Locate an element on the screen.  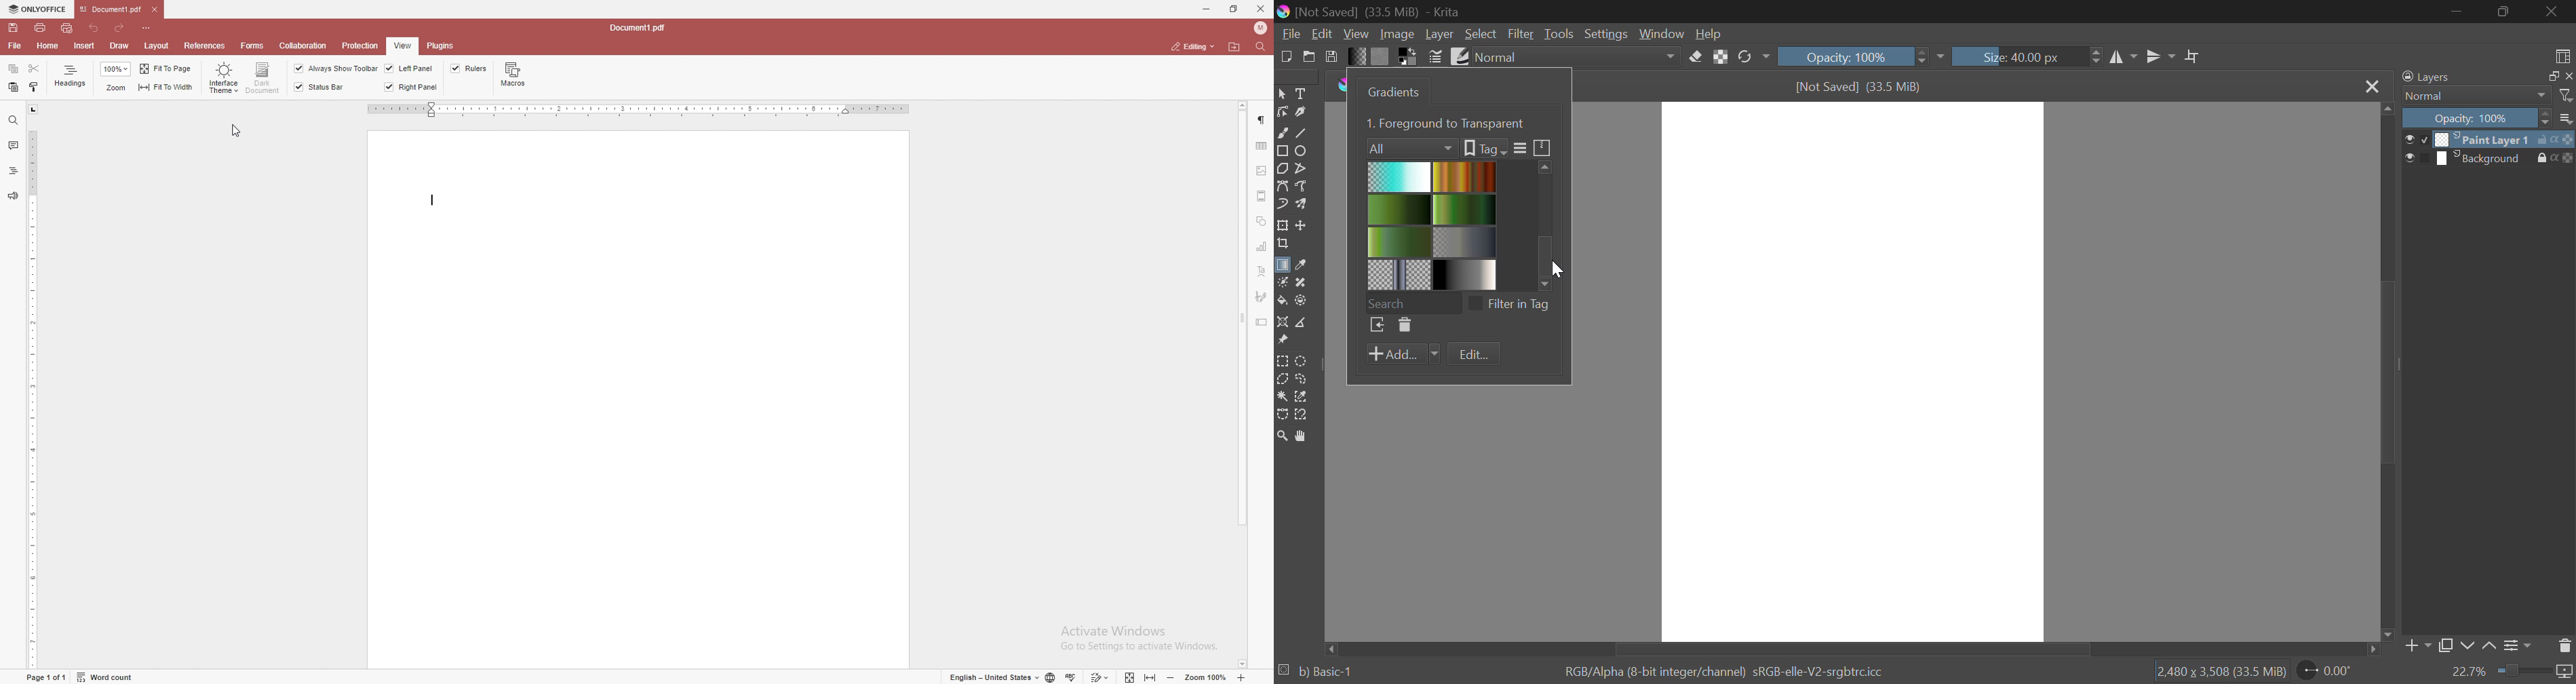
Filter Menu is located at coordinates (1519, 149).